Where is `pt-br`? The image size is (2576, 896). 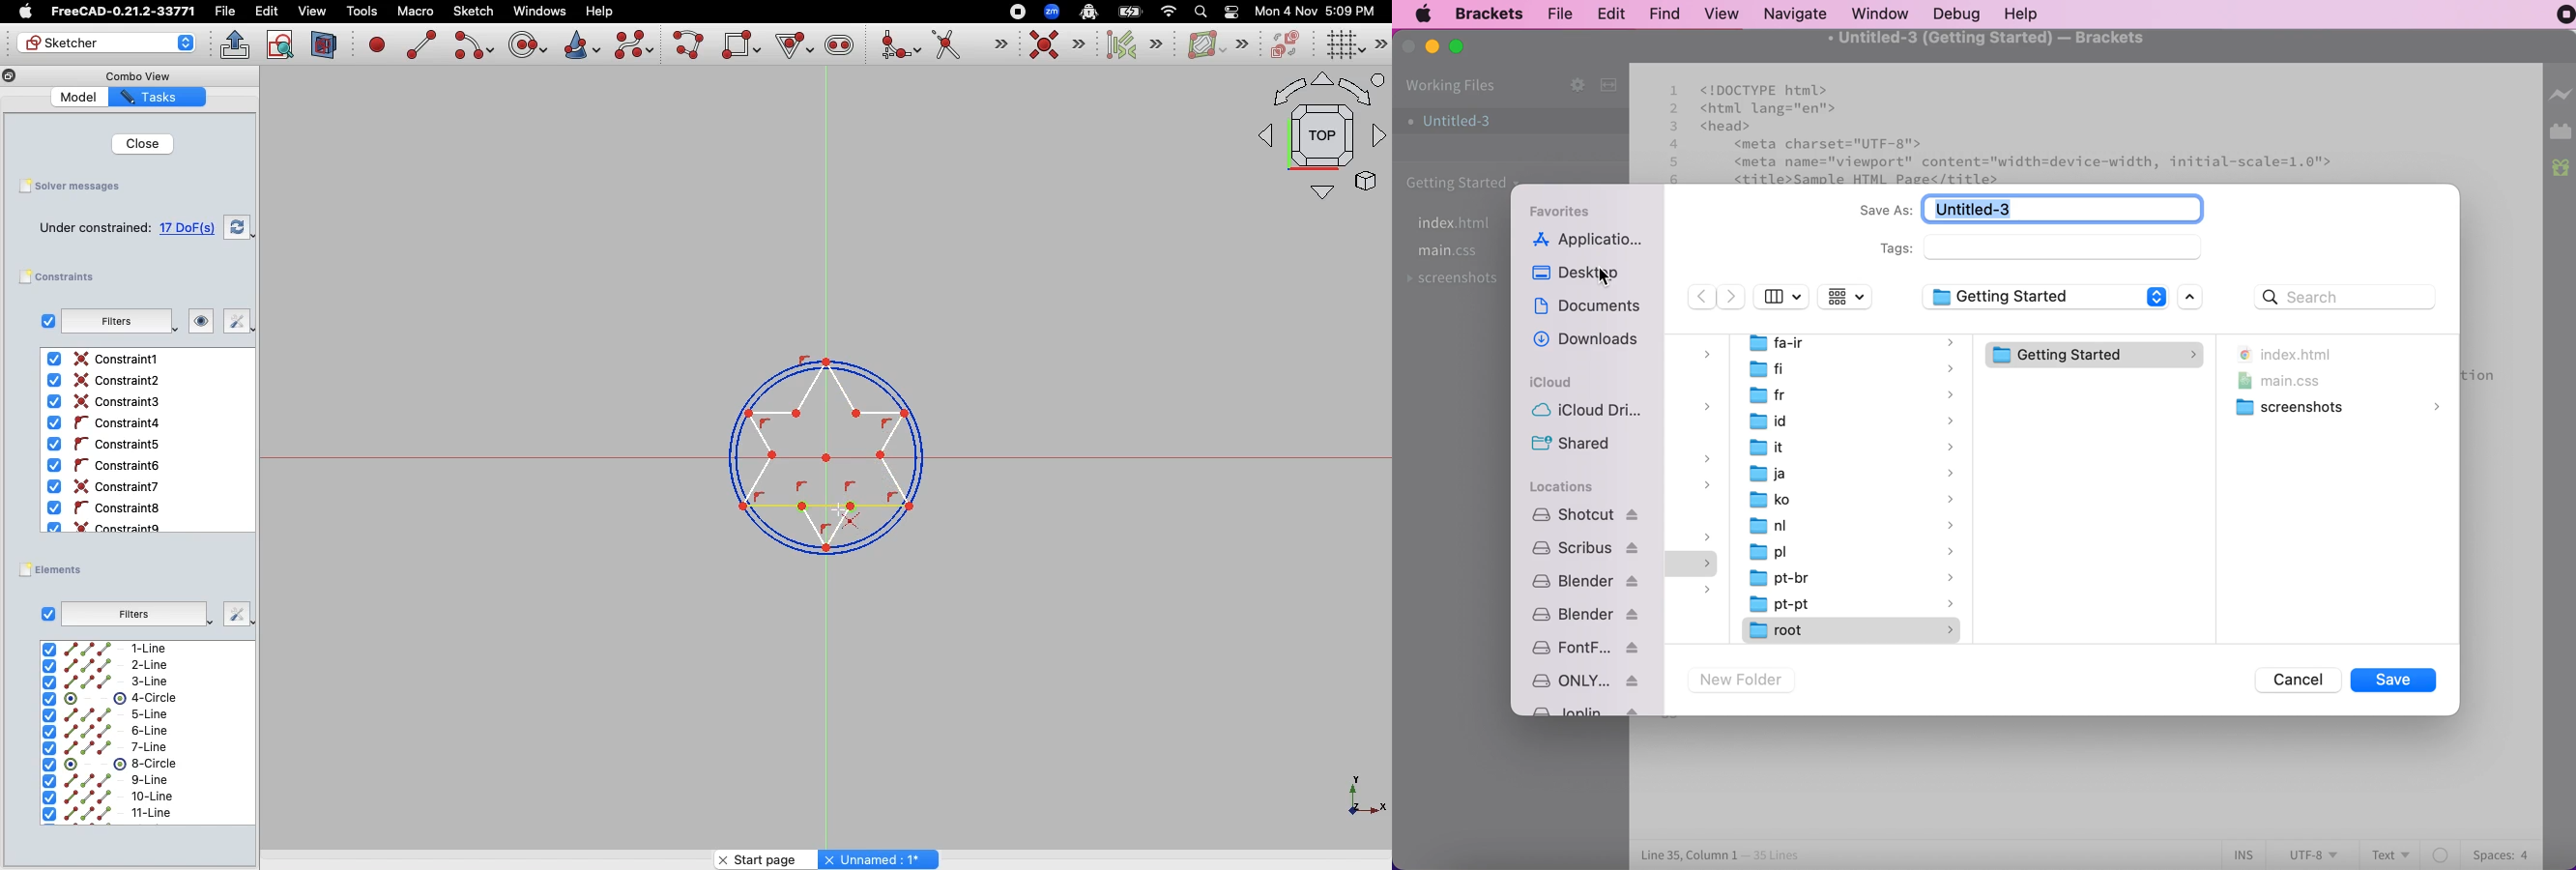 pt-br is located at coordinates (1852, 577).